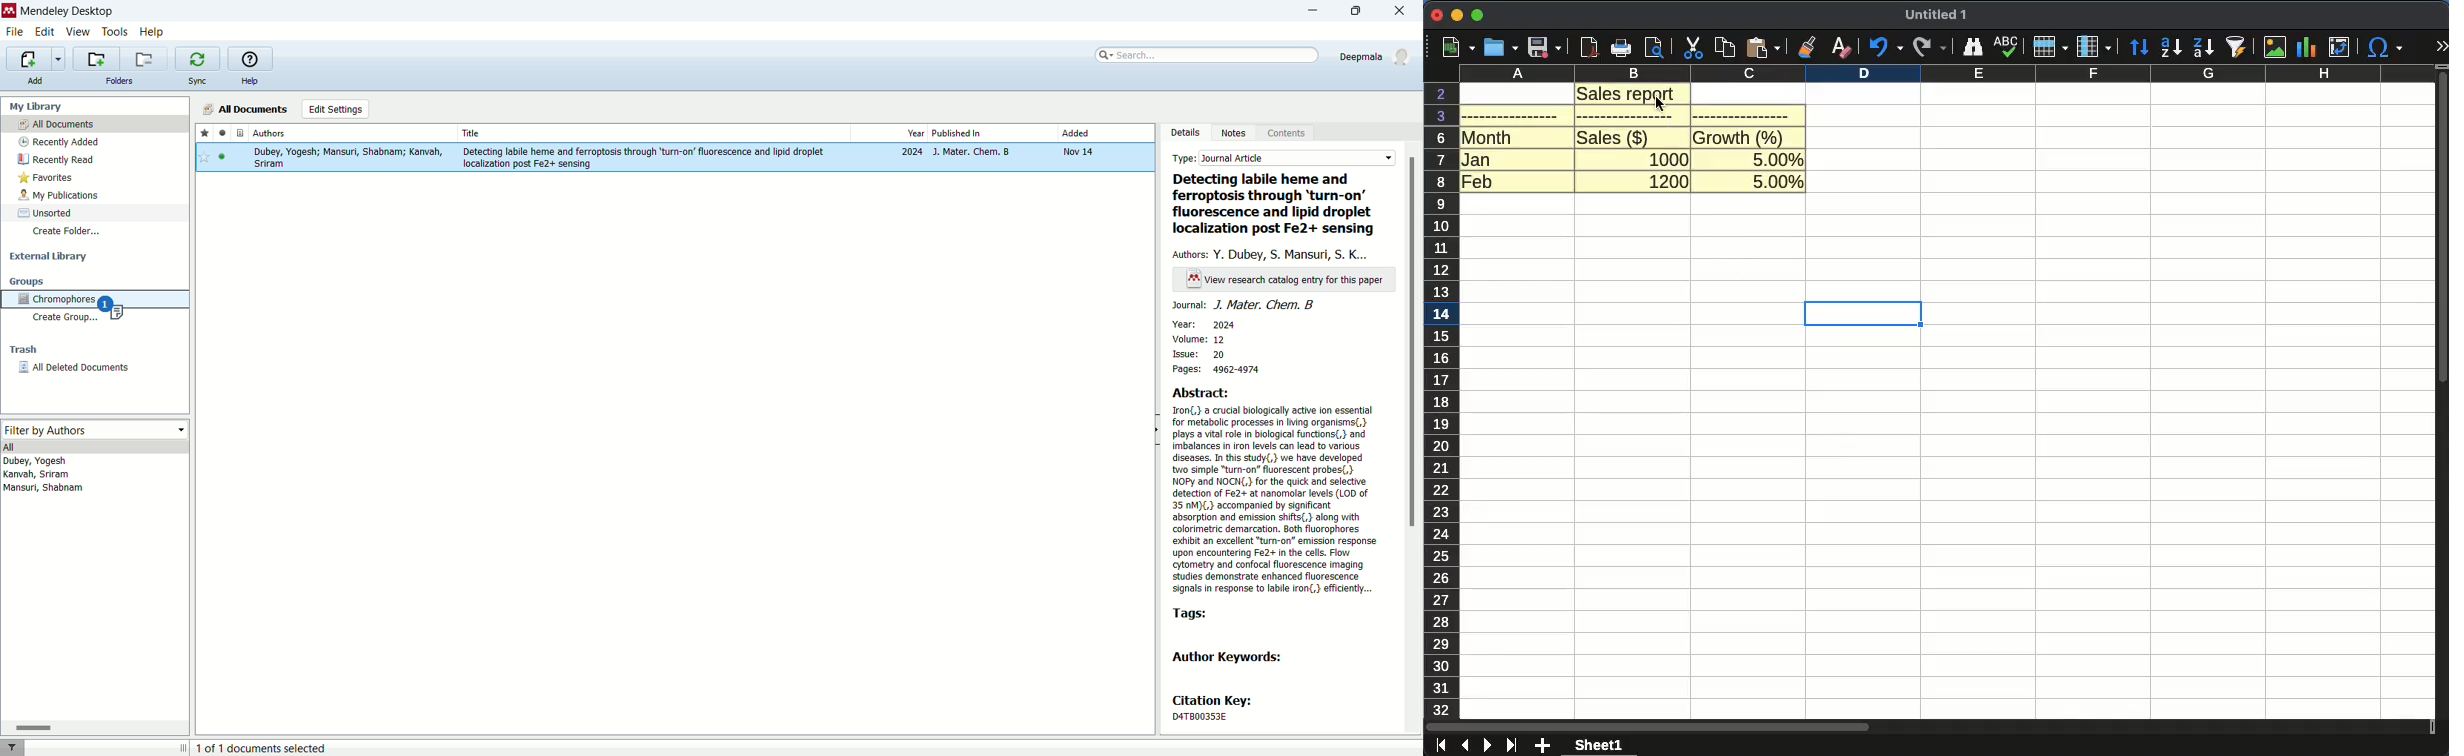 This screenshot has width=2464, height=756. Describe the element at coordinates (1762, 47) in the screenshot. I see `paste` at that location.